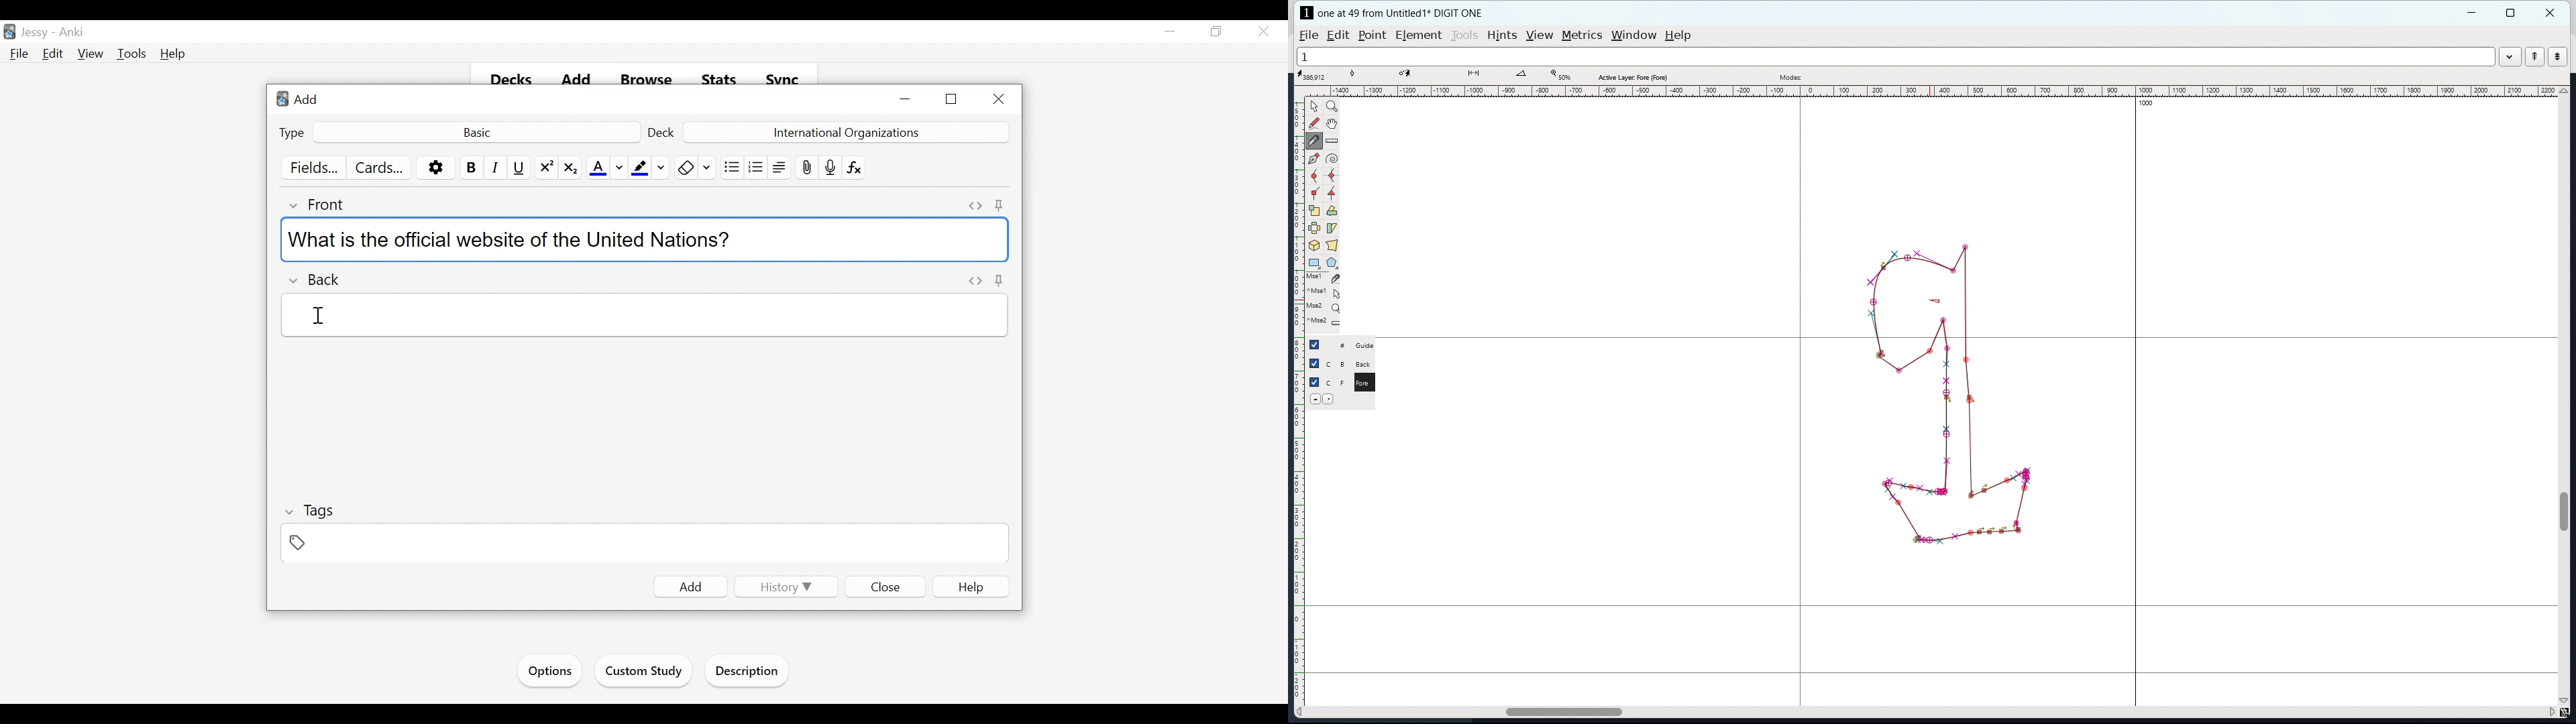  Describe the element at coordinates (315, 280) in the screenshot. I see `Back` at that location.